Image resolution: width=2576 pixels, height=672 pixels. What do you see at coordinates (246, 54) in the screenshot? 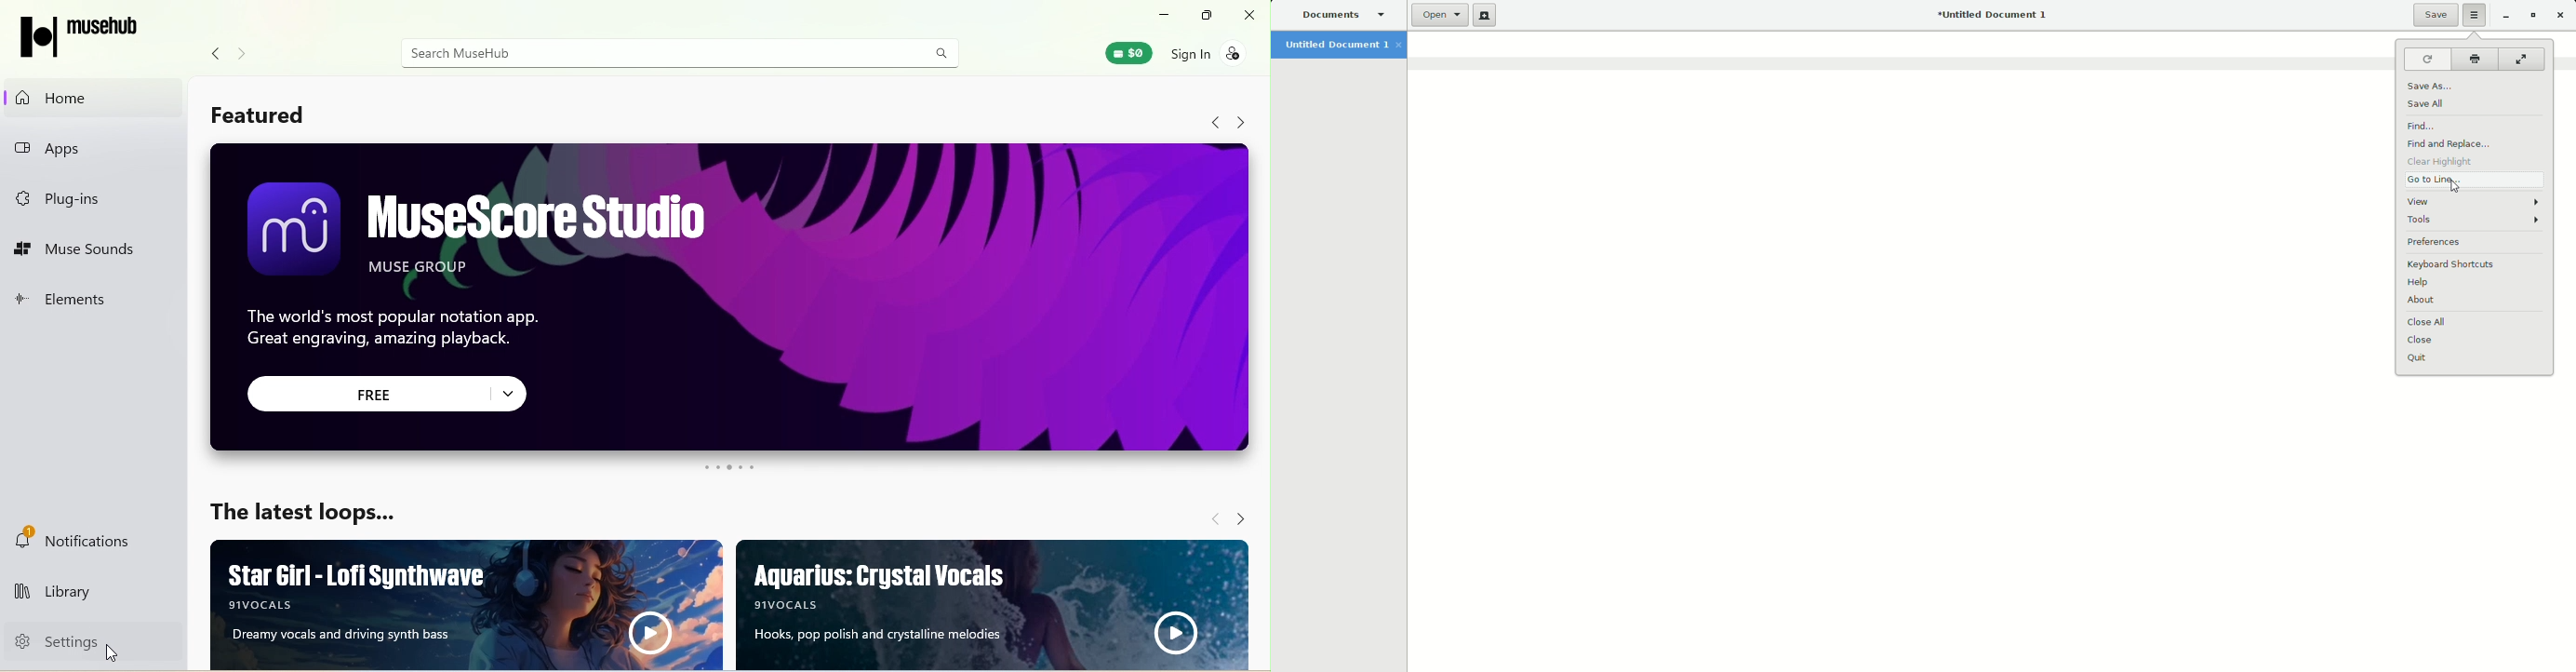
I see `Navigate forward` at bounding box center [246, 54].